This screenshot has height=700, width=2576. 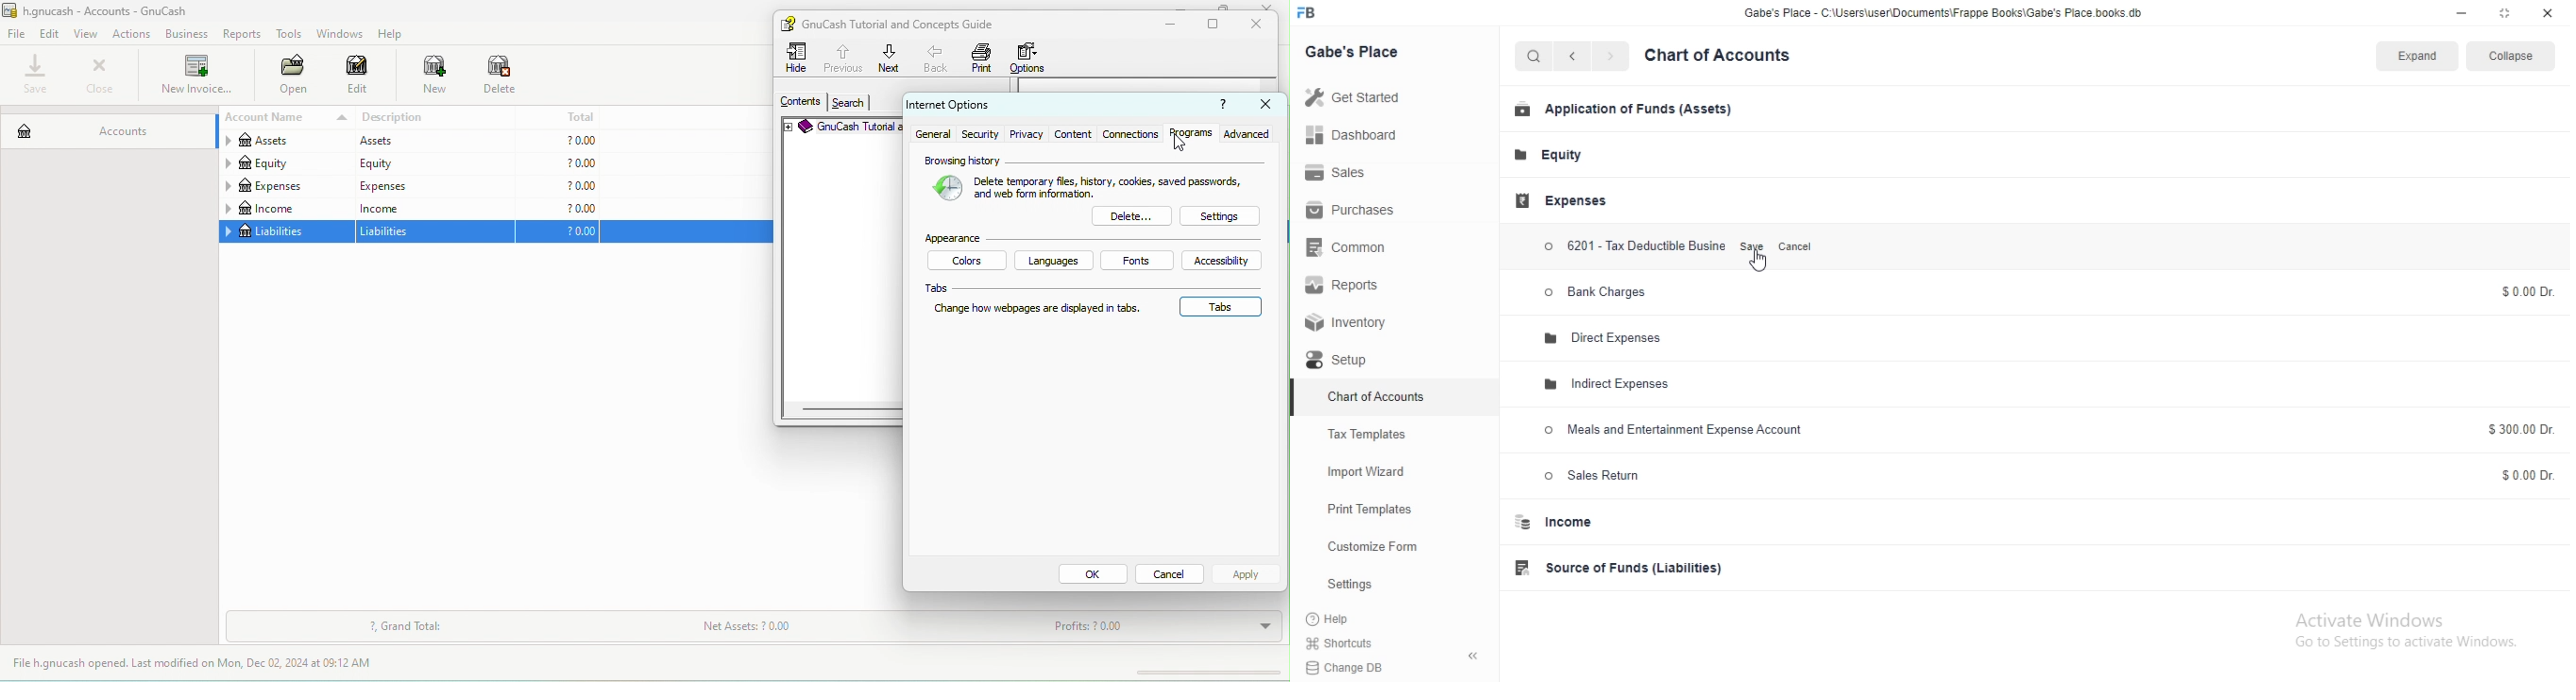 I want to click on new invoice, so click(x=195, y=77).